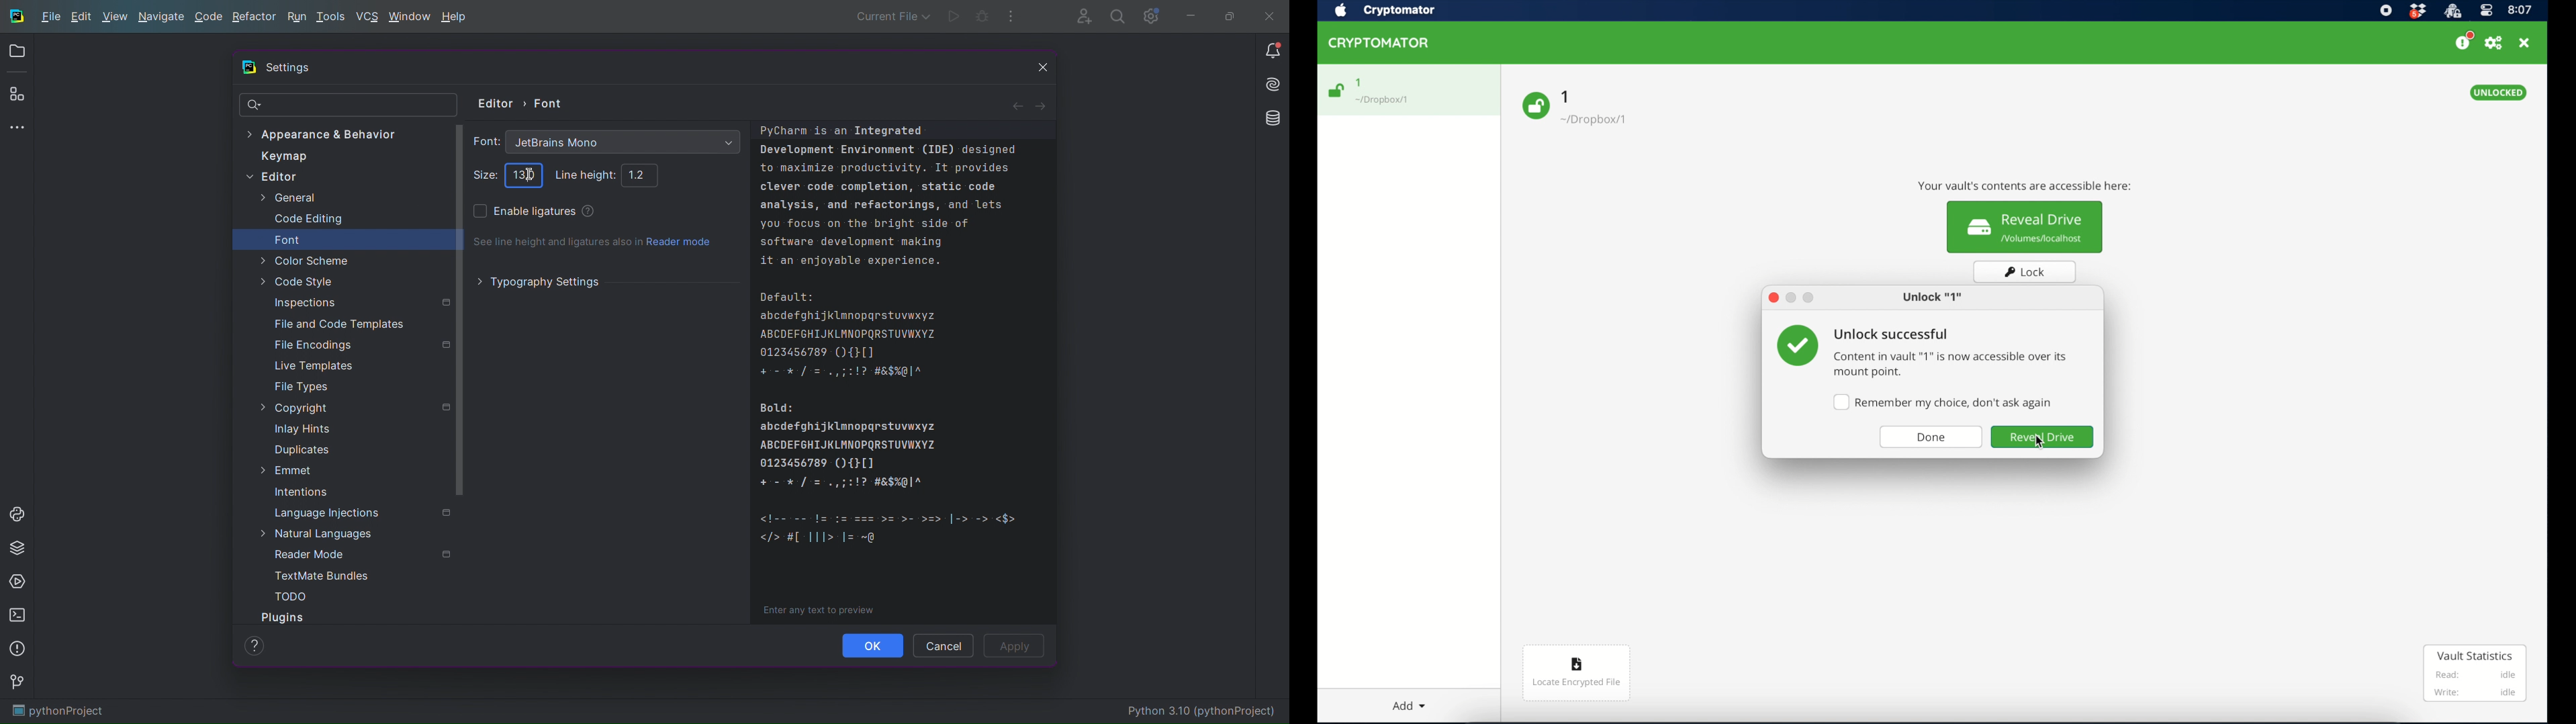 This screenshot has width=2576, height=728. I want to click on info, so click(1950, 365).